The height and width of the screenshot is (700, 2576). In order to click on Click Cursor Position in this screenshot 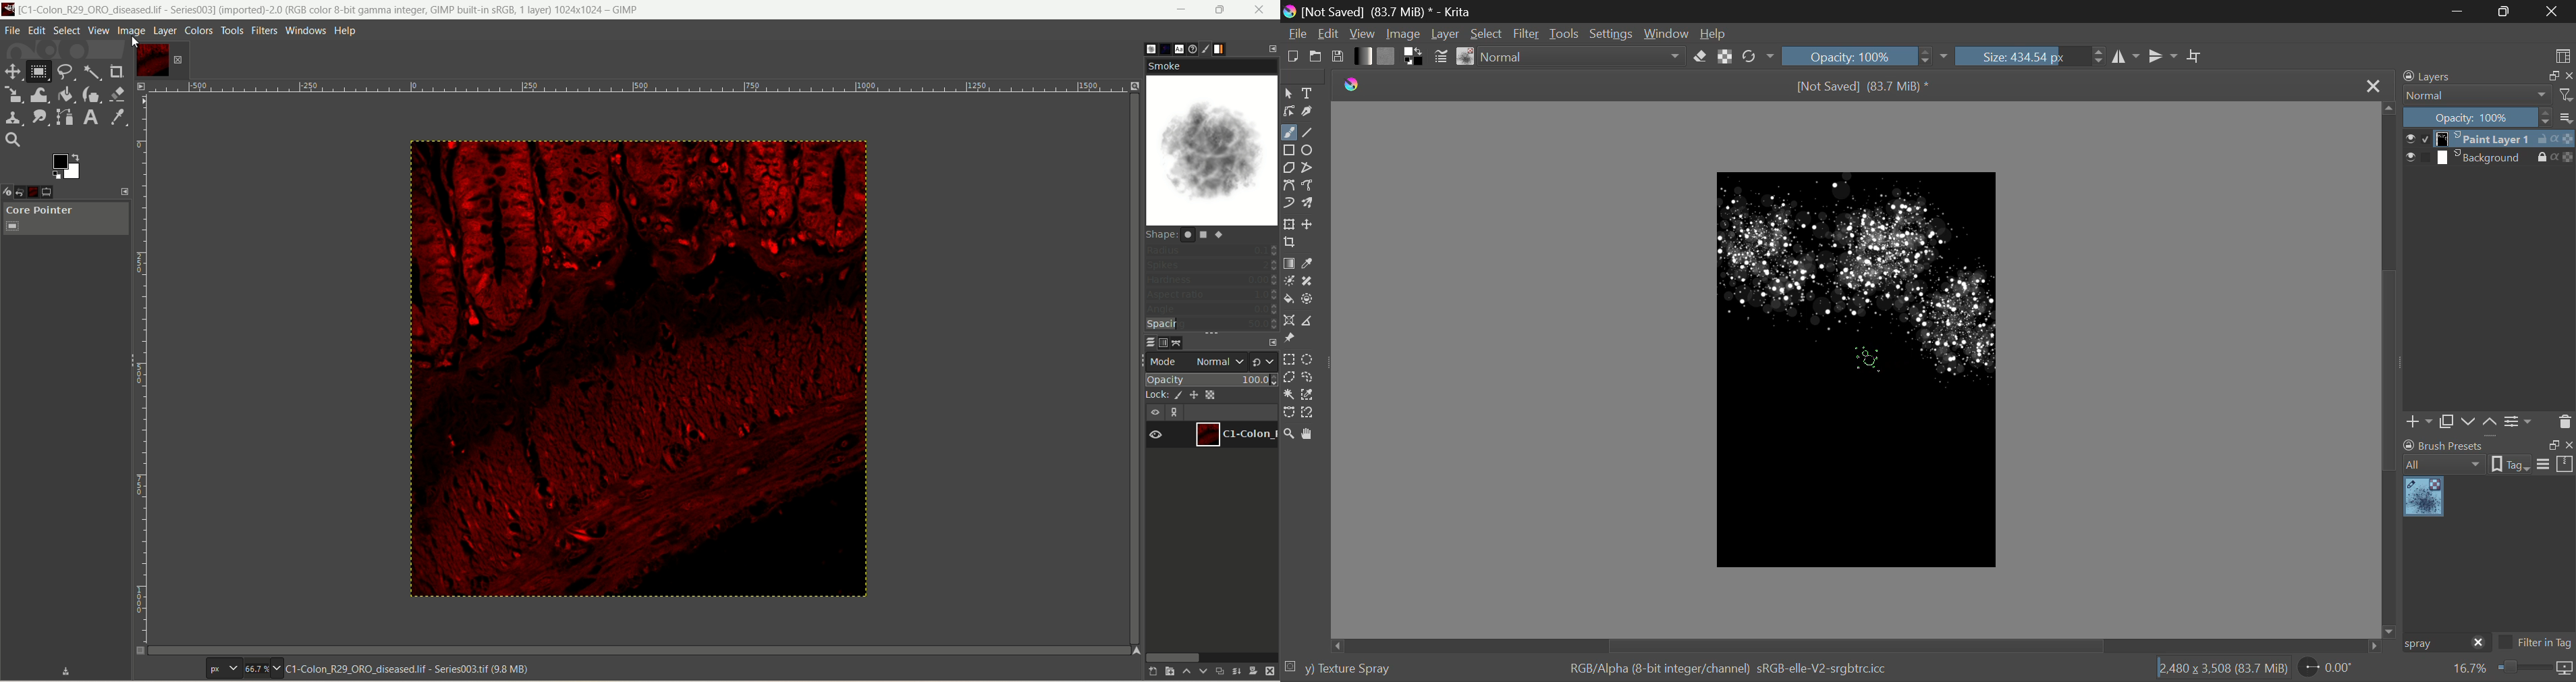, I will do `click(1867, 359)`.